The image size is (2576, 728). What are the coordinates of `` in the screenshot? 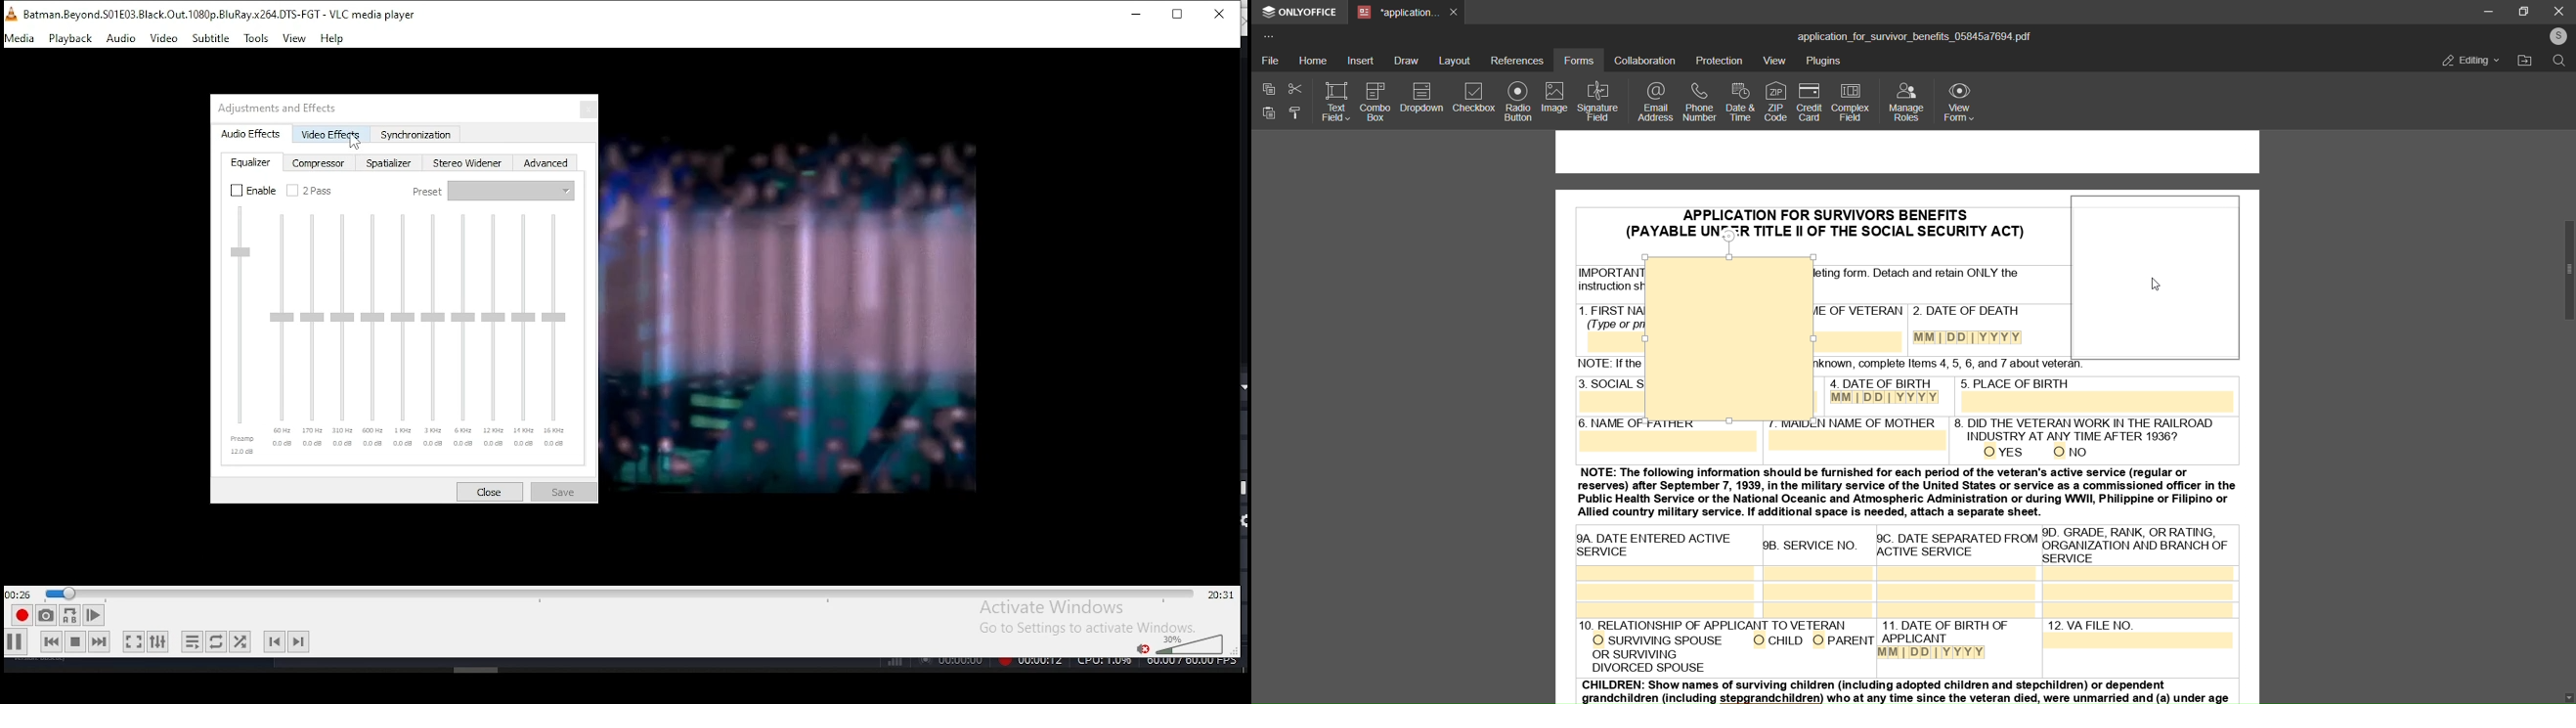 It's located at (401, 333).